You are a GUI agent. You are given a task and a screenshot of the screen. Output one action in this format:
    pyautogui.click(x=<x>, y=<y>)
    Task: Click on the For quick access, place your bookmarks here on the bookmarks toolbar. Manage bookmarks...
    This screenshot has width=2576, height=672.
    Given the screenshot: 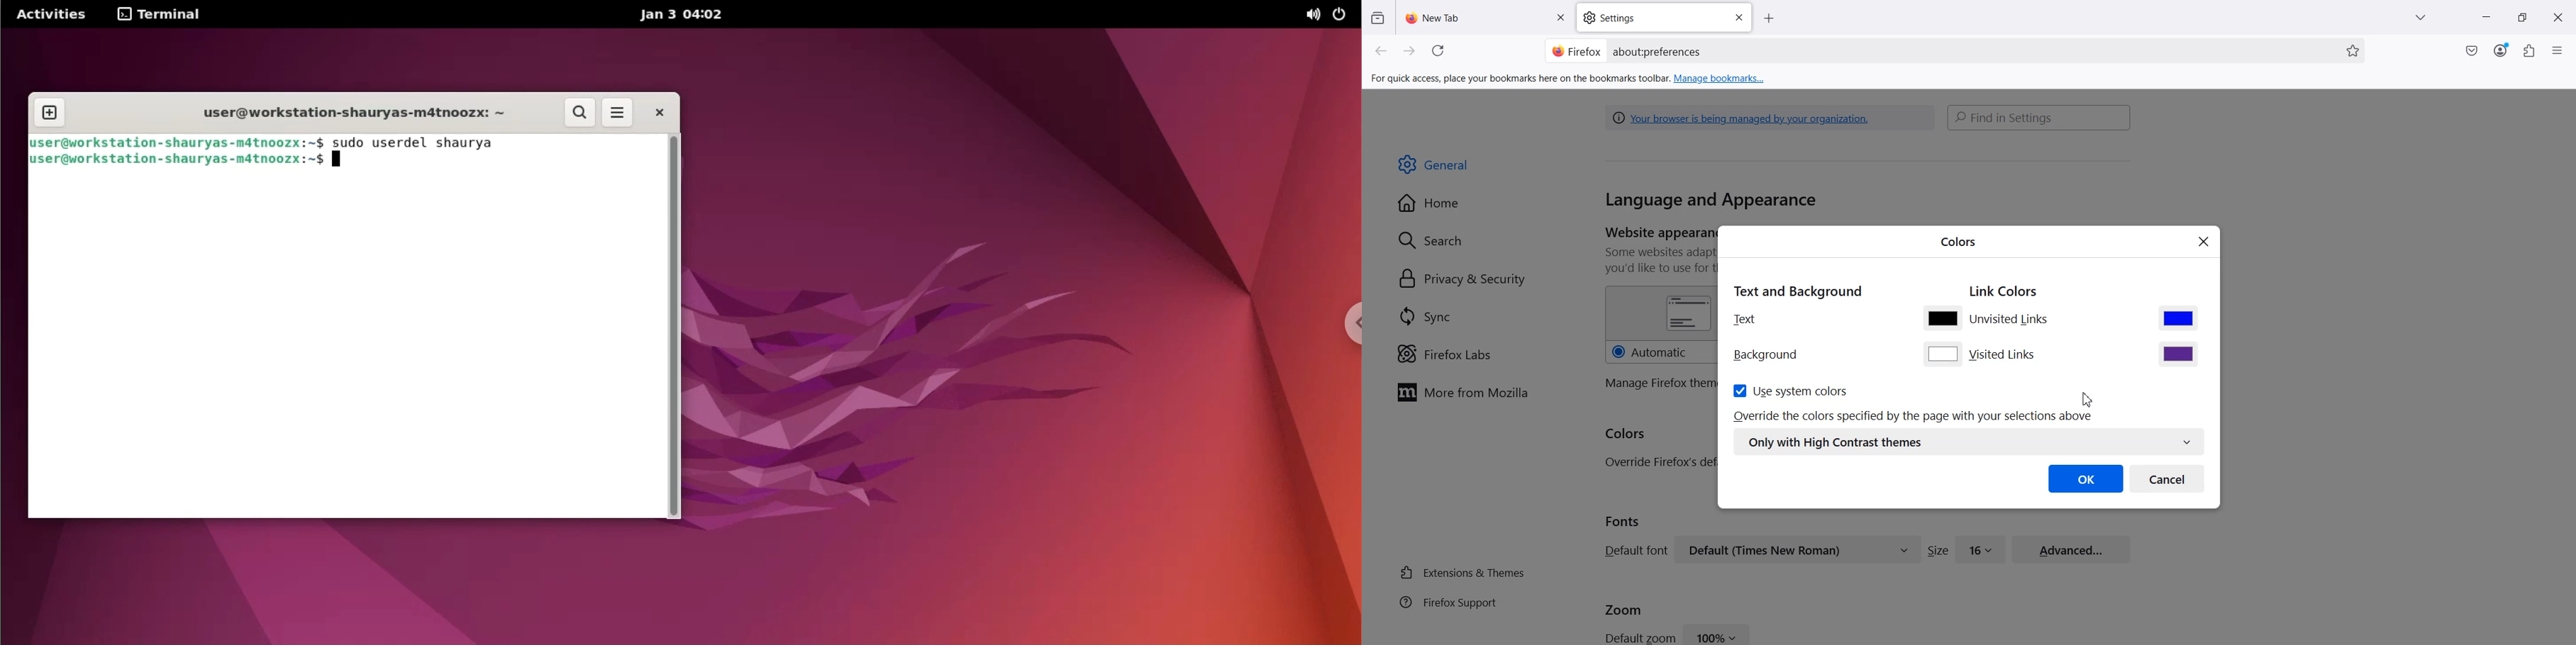 What is the action you would take?
    pyautogui.click(x=1569, y=79)
    